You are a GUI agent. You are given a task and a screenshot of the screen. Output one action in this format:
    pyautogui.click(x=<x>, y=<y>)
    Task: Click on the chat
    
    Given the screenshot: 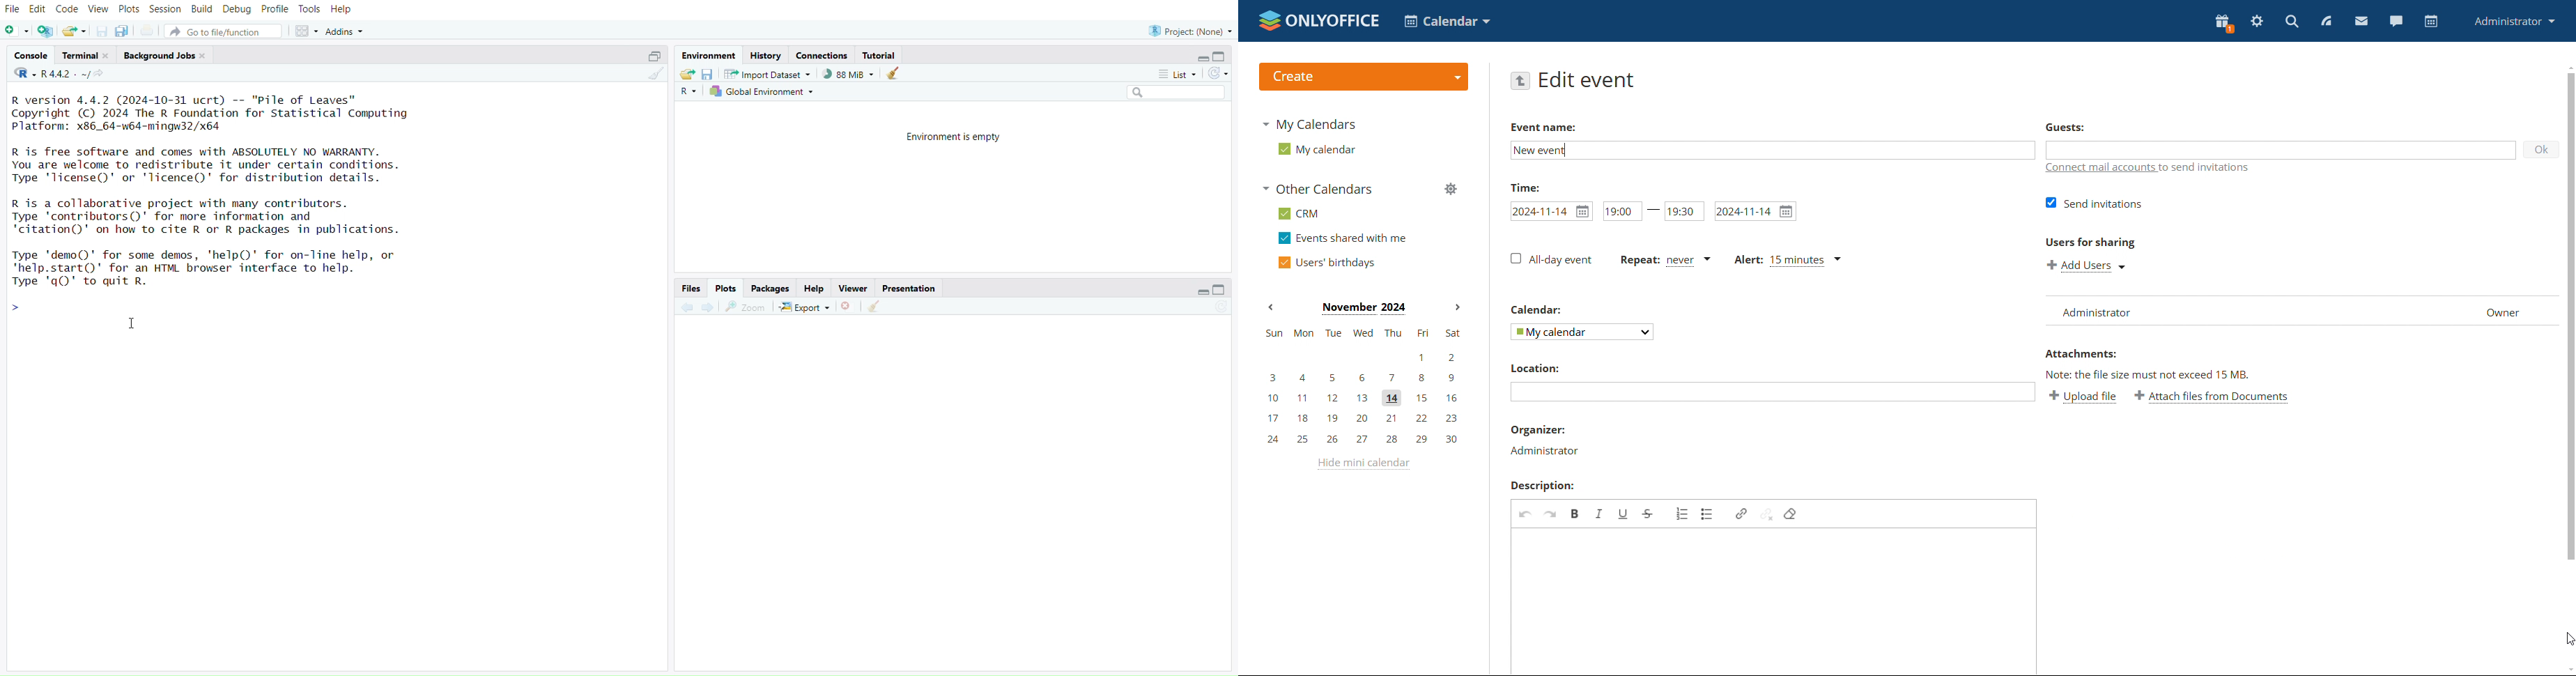 What is the action you would take?
    pyautogui.click(x=2396, y=20)
    